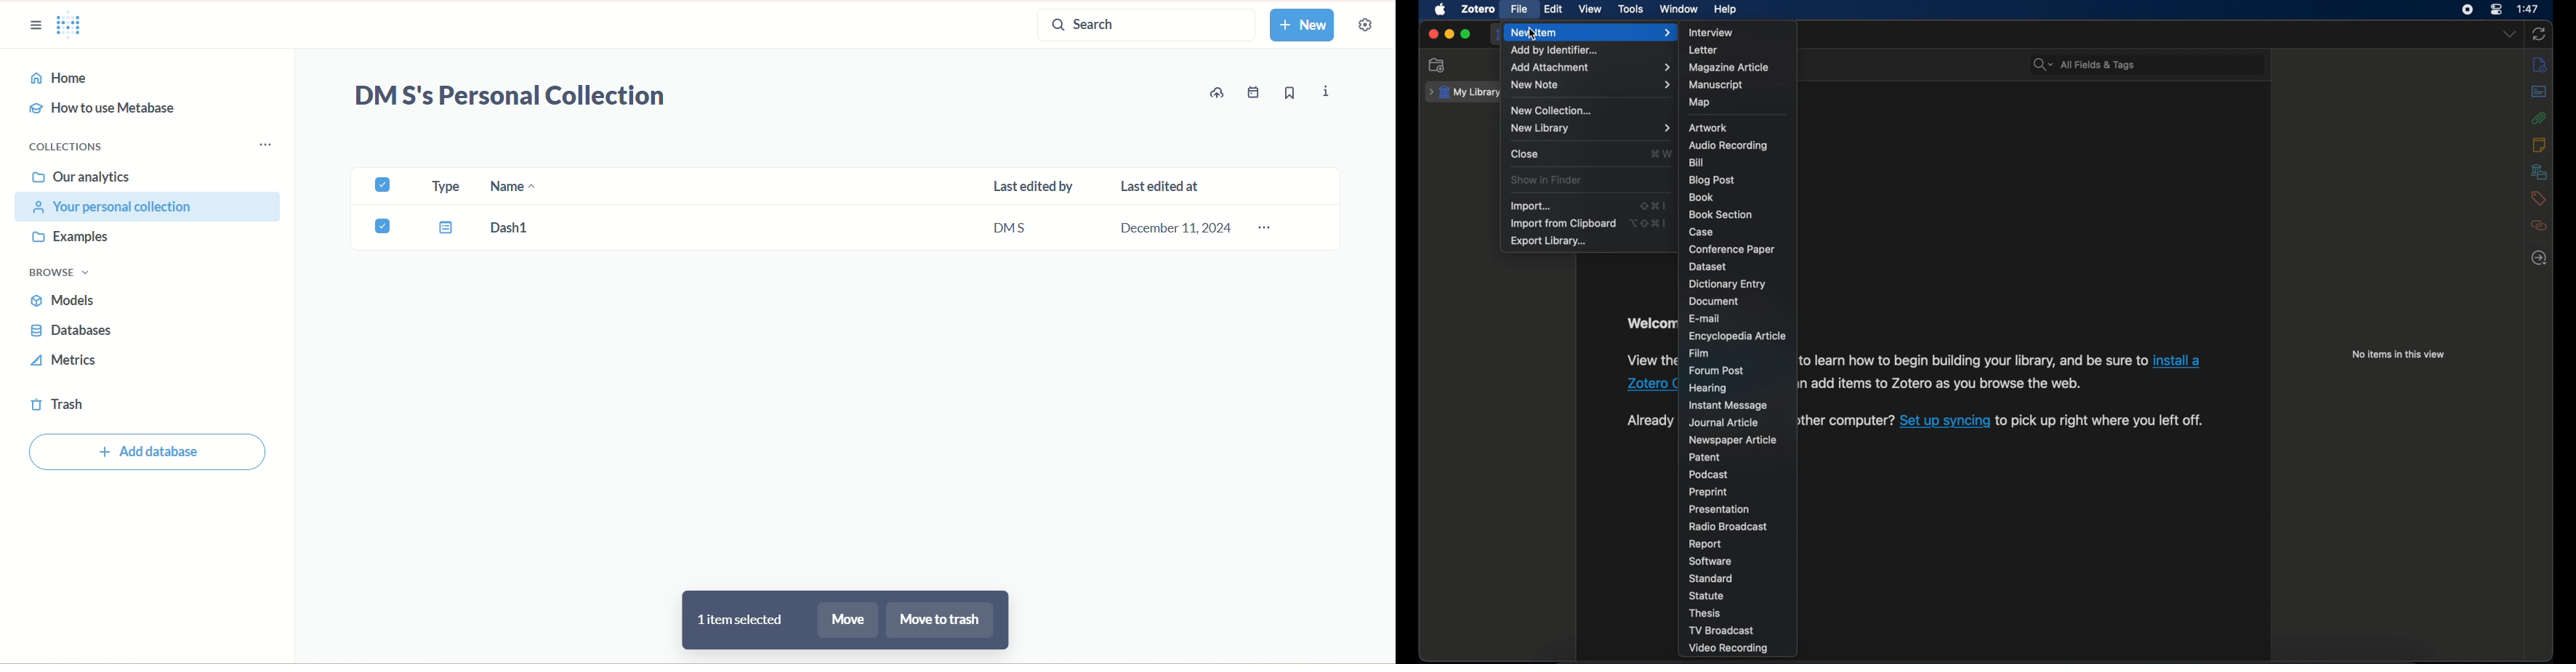 The height and width of the screenshot is (672, 2576). I want to click on Collections menu, so click(261, 145).